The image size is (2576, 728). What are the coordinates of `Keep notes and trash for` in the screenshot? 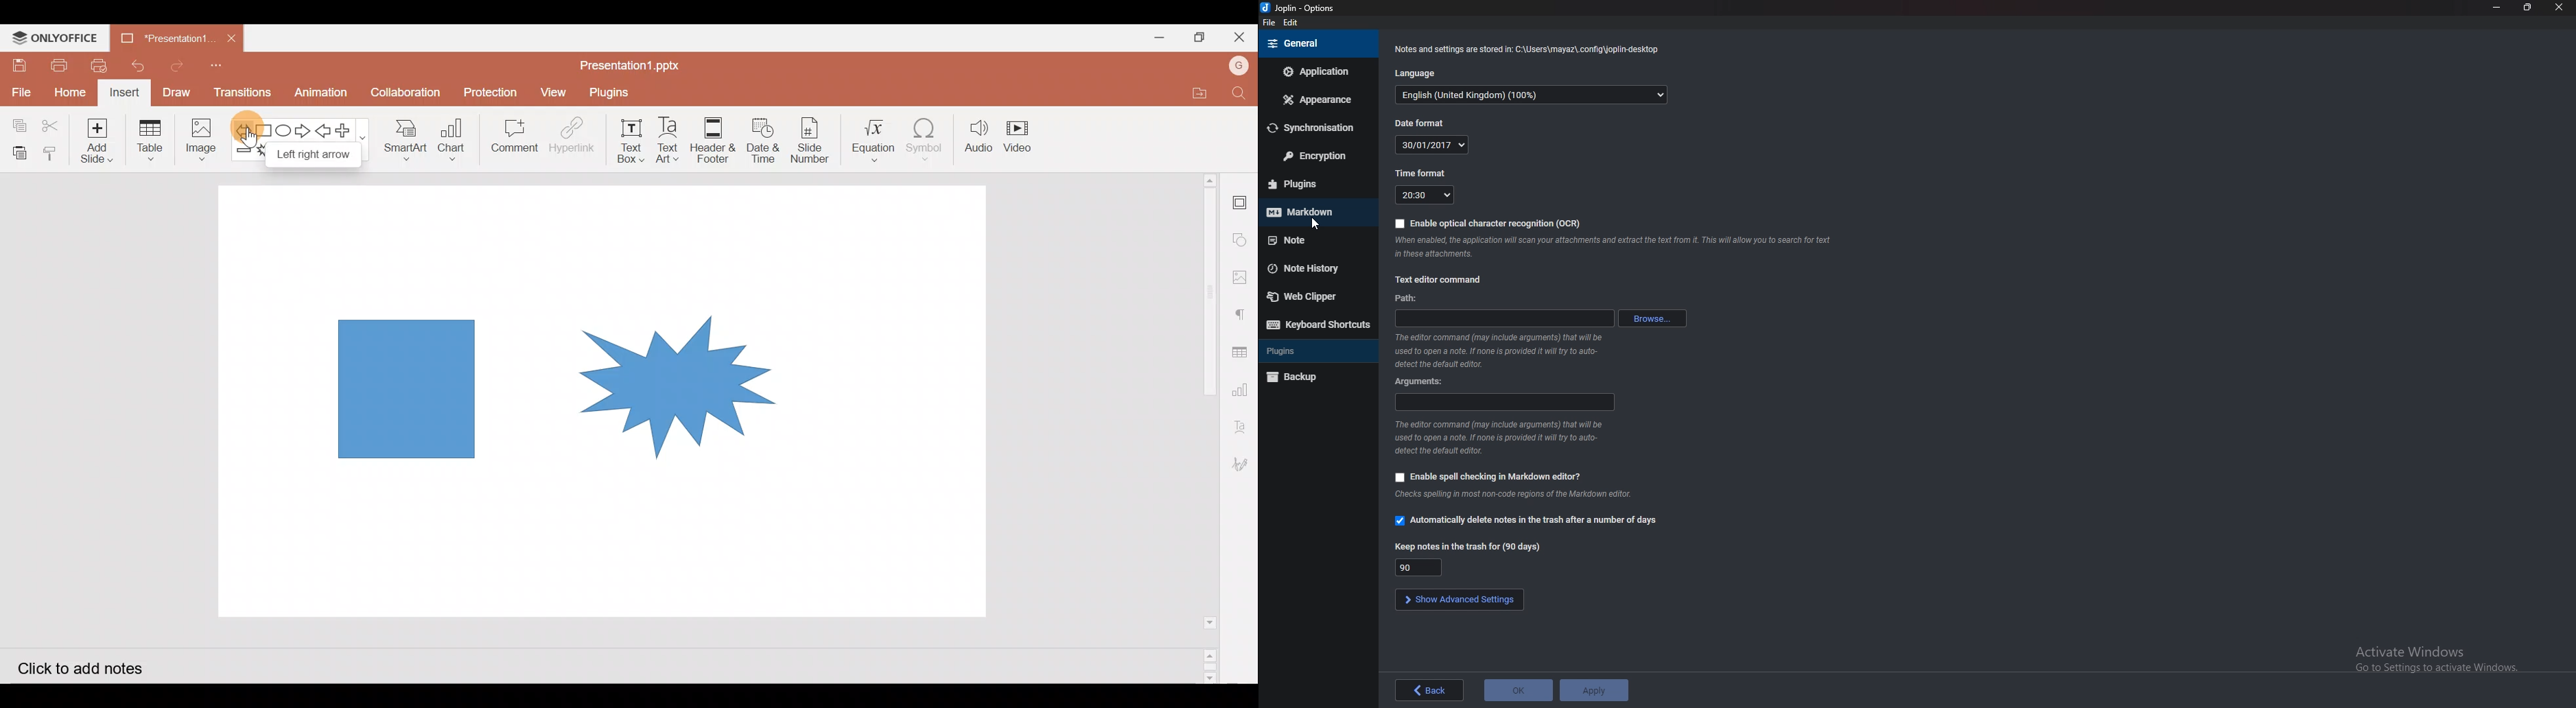 It's located at (1466, 547).